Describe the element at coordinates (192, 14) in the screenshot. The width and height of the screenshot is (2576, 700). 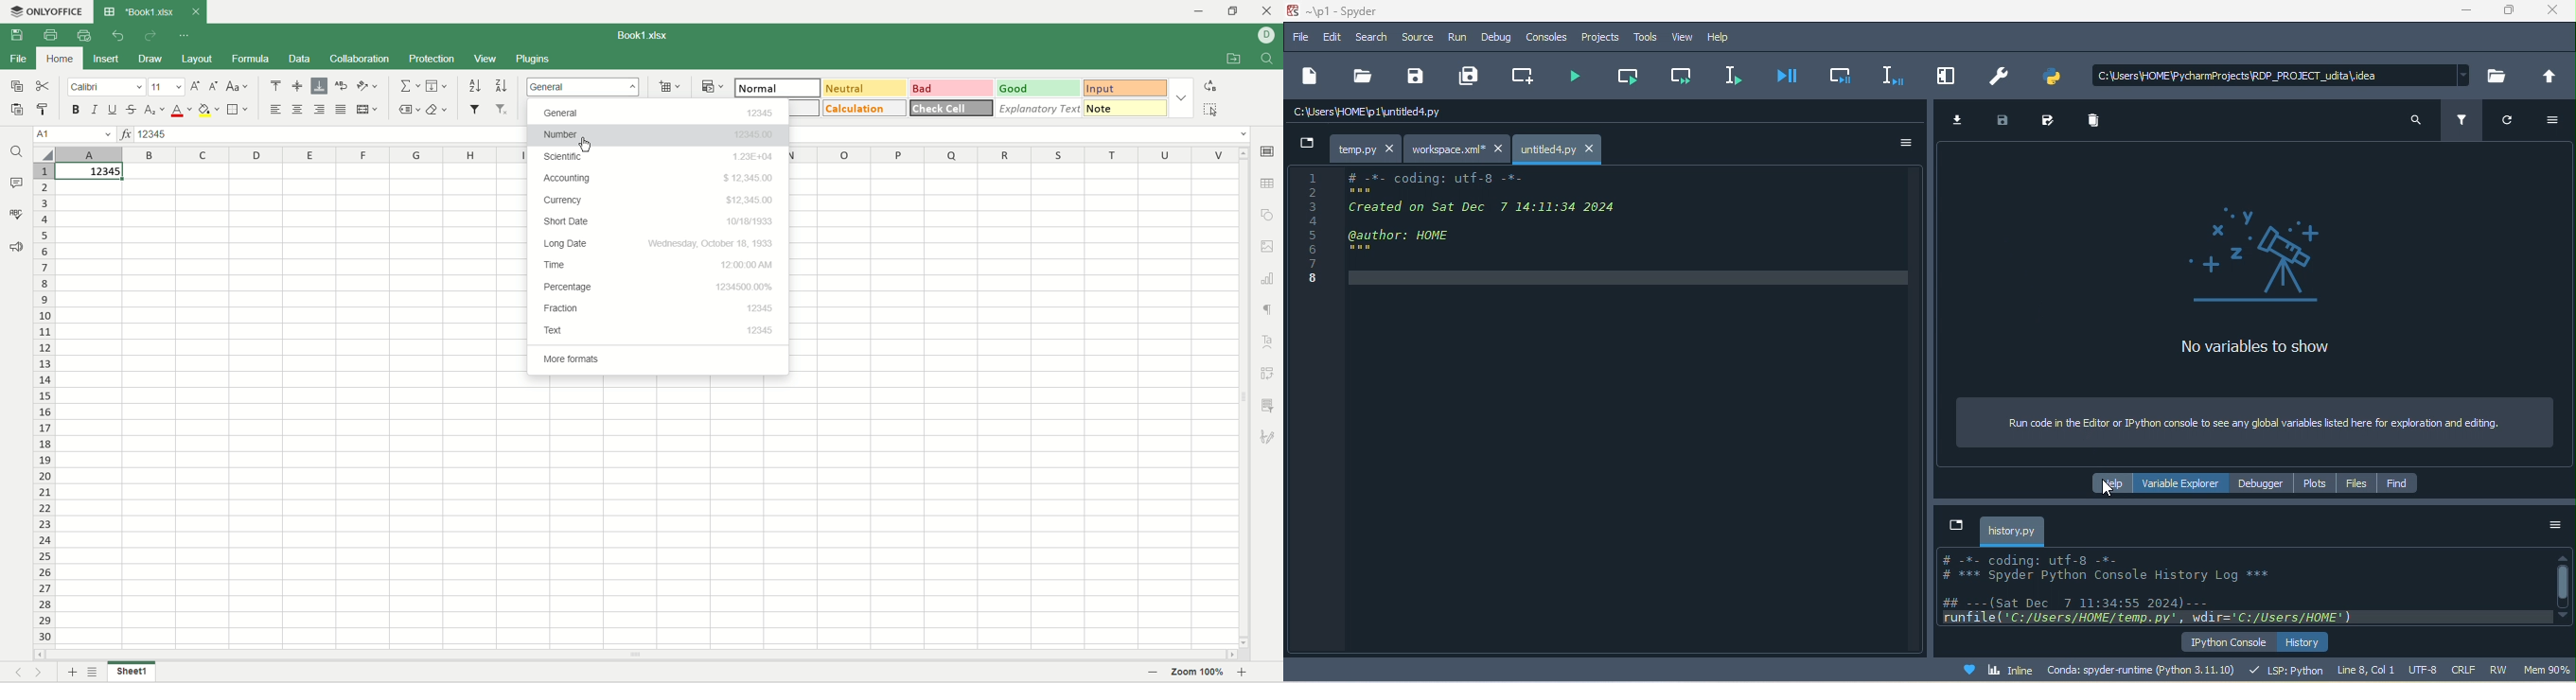
I see `close` at that location.